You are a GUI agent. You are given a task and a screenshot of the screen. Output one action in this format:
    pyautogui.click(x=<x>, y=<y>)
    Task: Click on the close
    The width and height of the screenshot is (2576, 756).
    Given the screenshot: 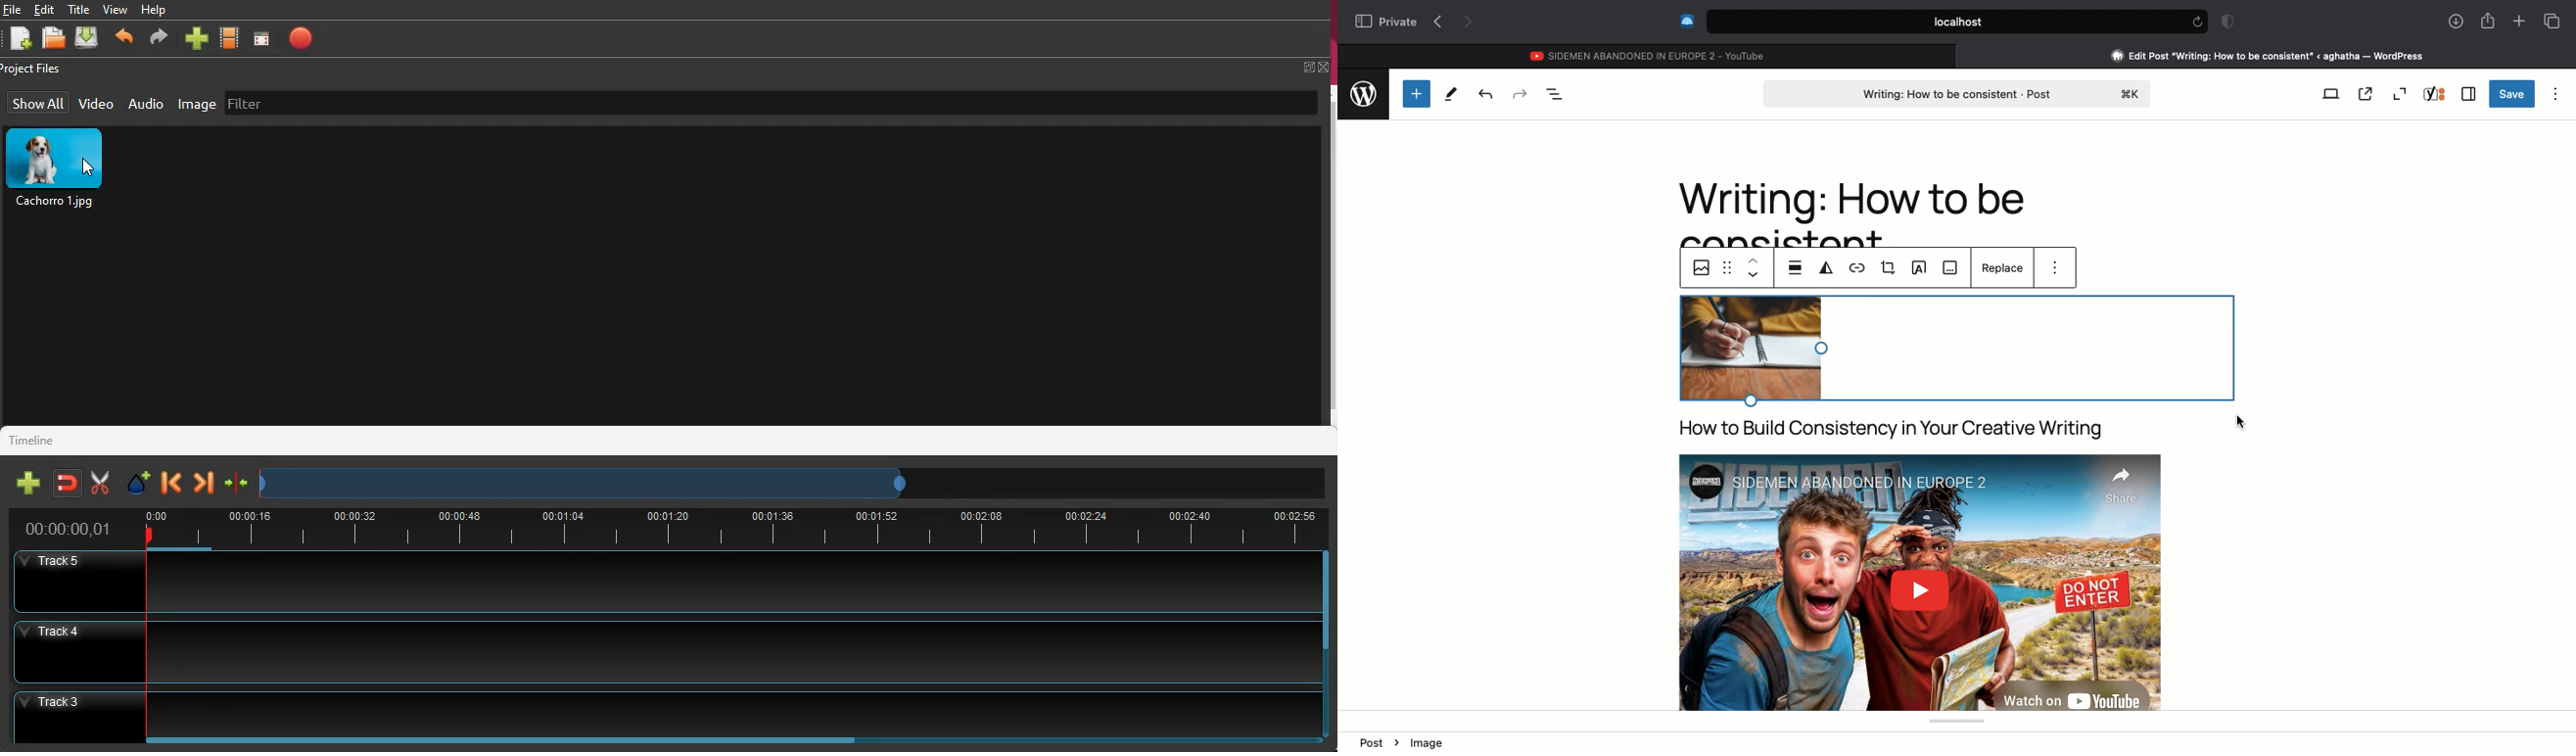 What is the action you would take?
    pyautogui.click(x=1965, y=55)
    